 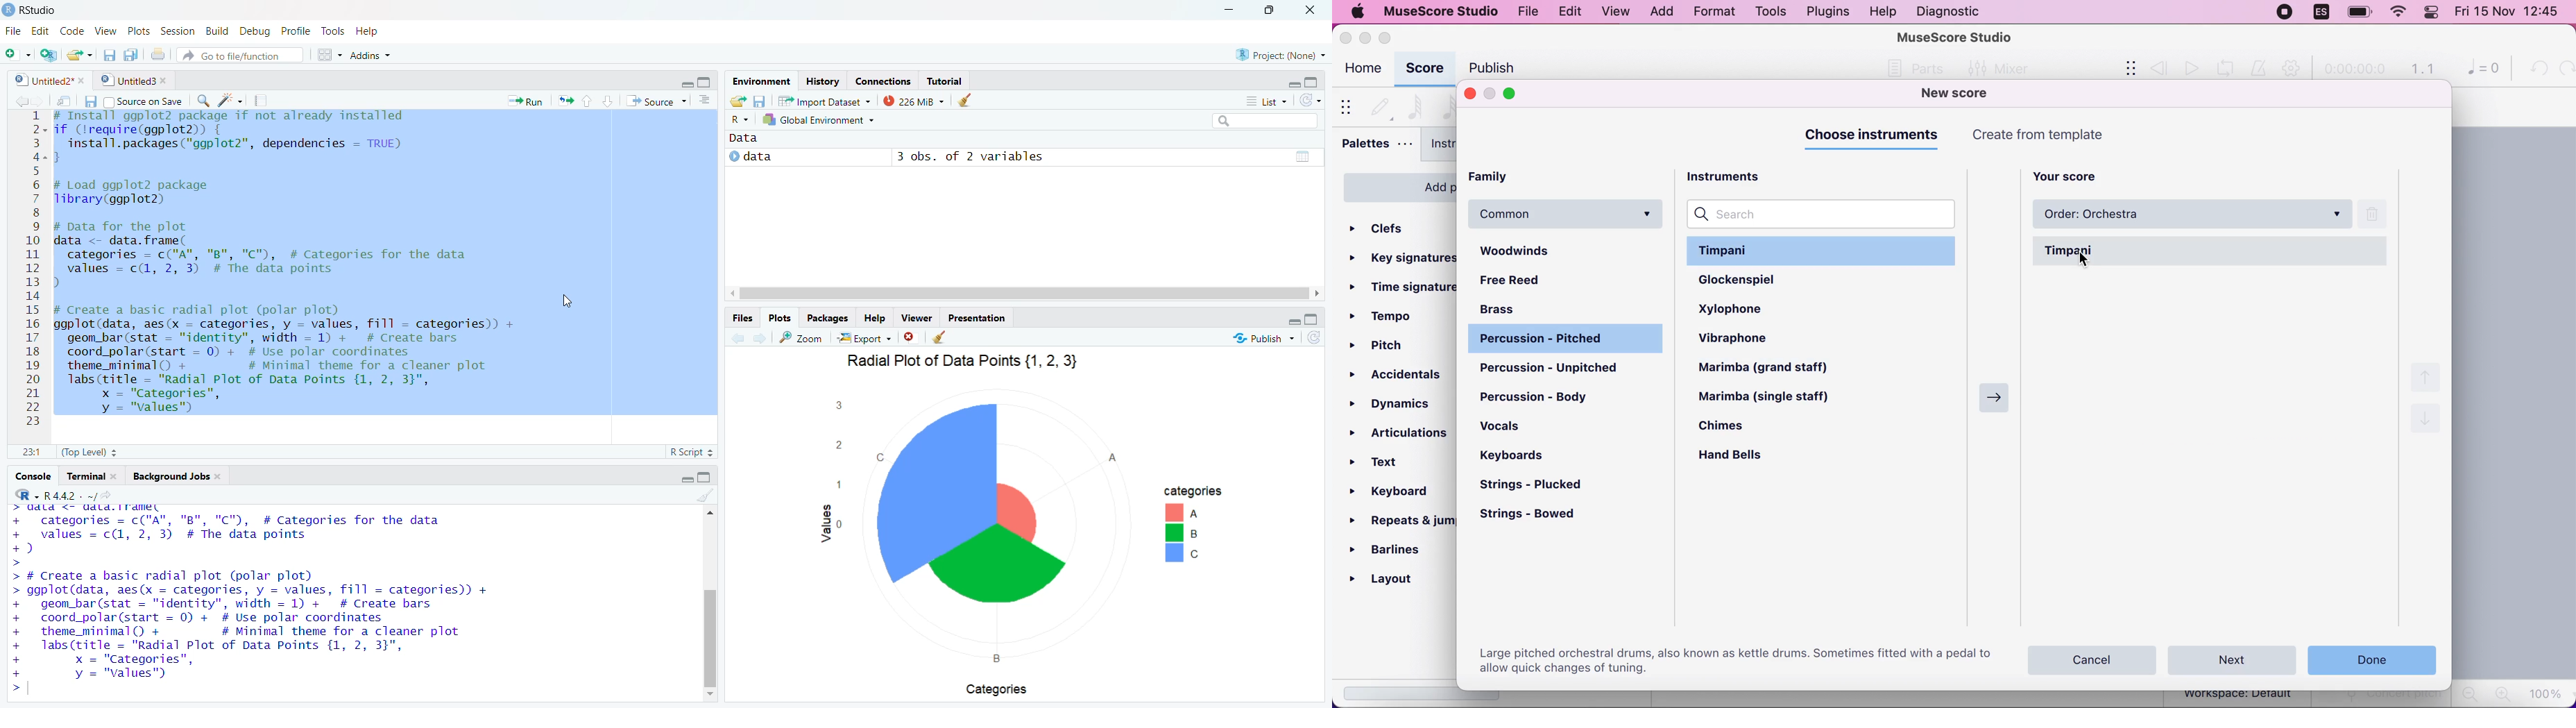 I want to click on Cursor, so click(x=2086, y=260).